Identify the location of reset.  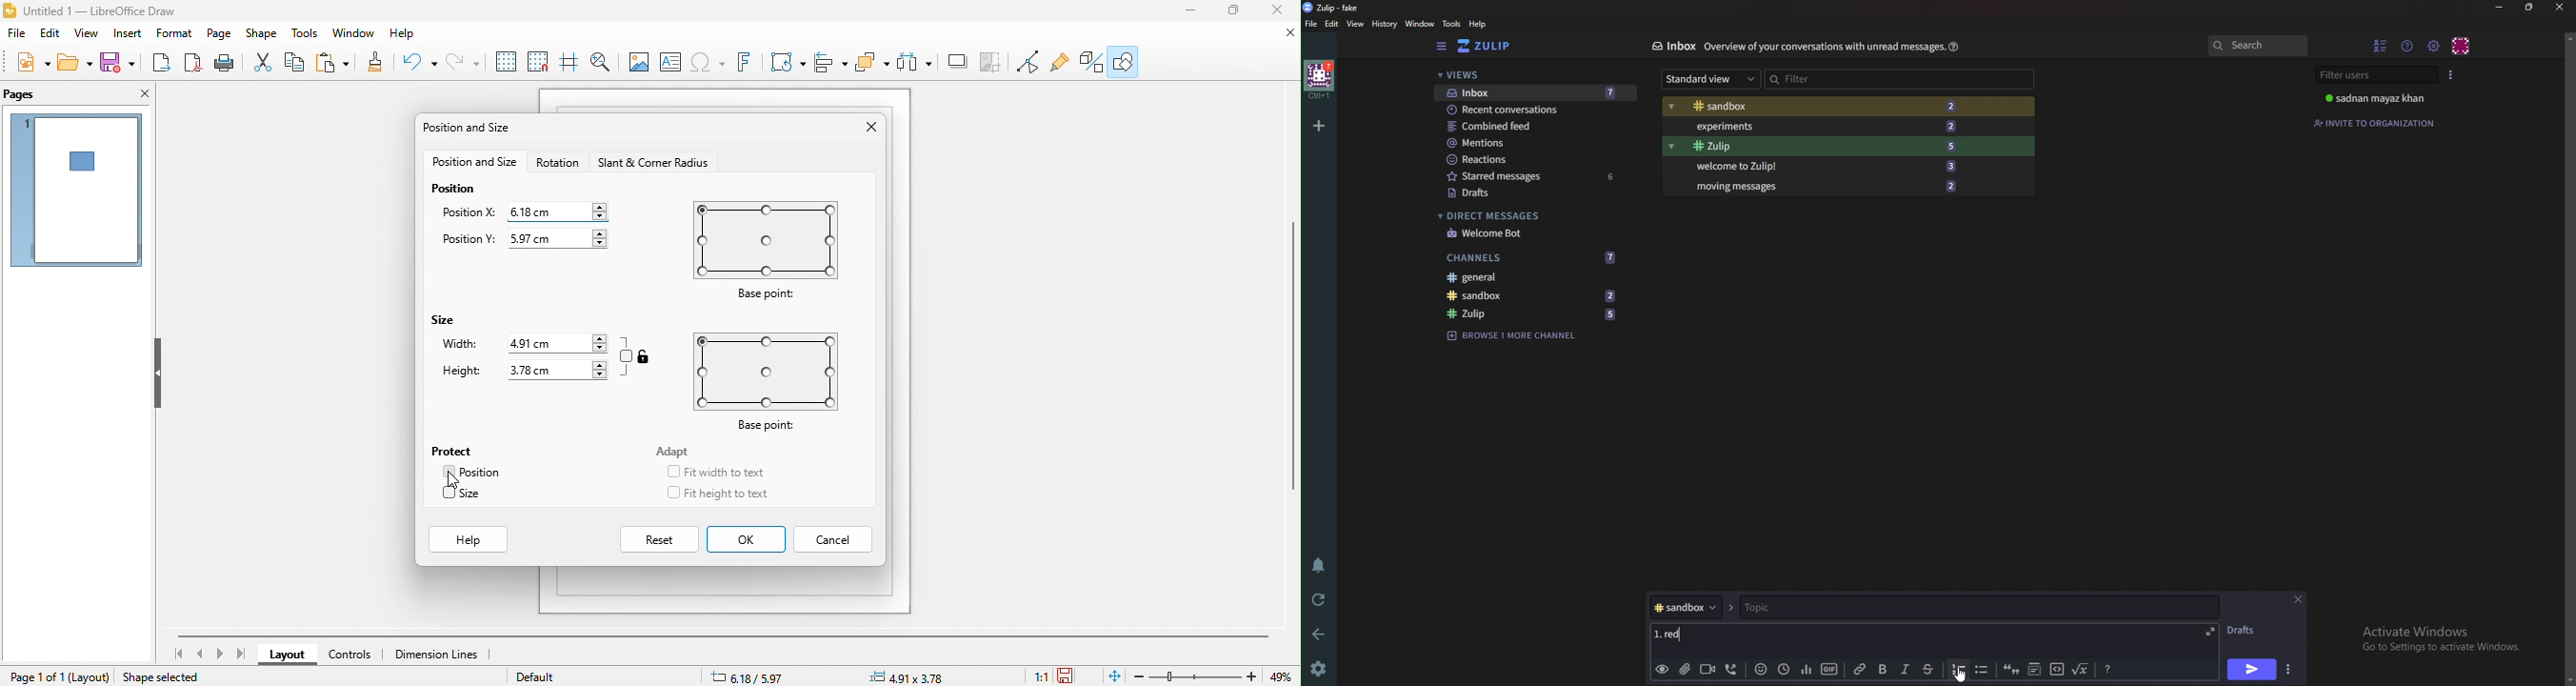
(661, 539).